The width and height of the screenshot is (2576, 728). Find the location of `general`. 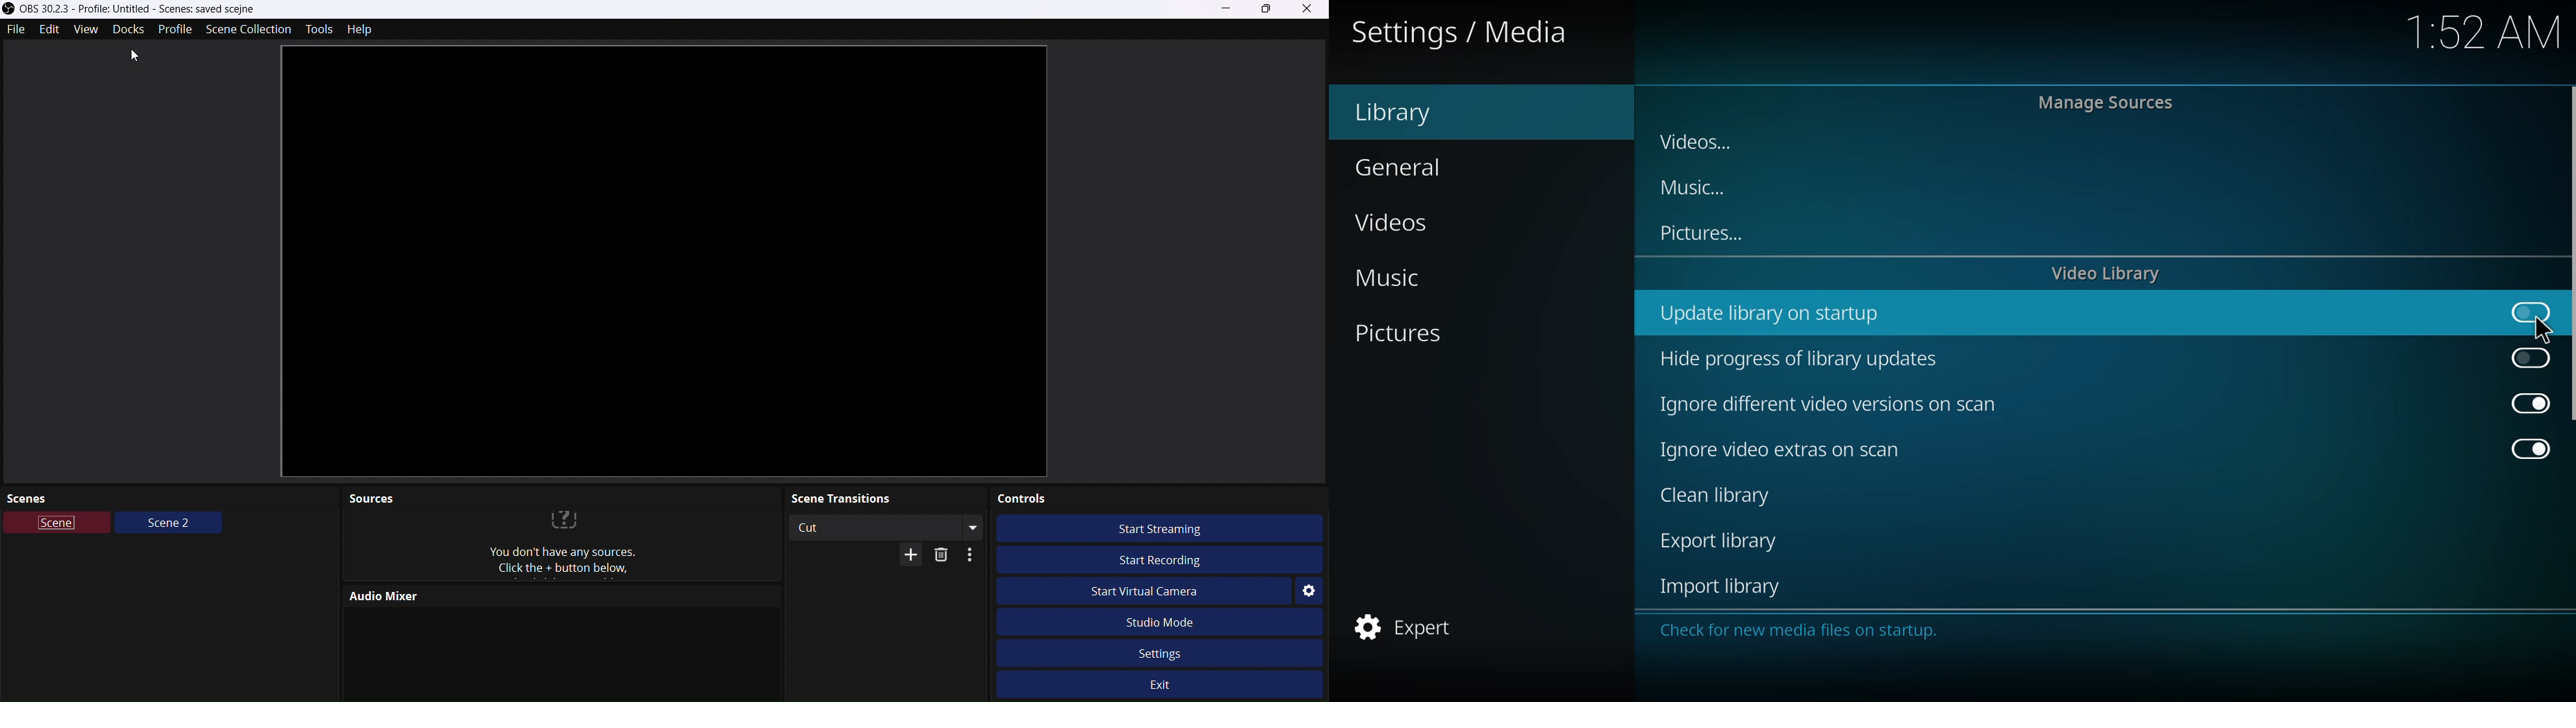

general is located at coordinates (1404, 166).